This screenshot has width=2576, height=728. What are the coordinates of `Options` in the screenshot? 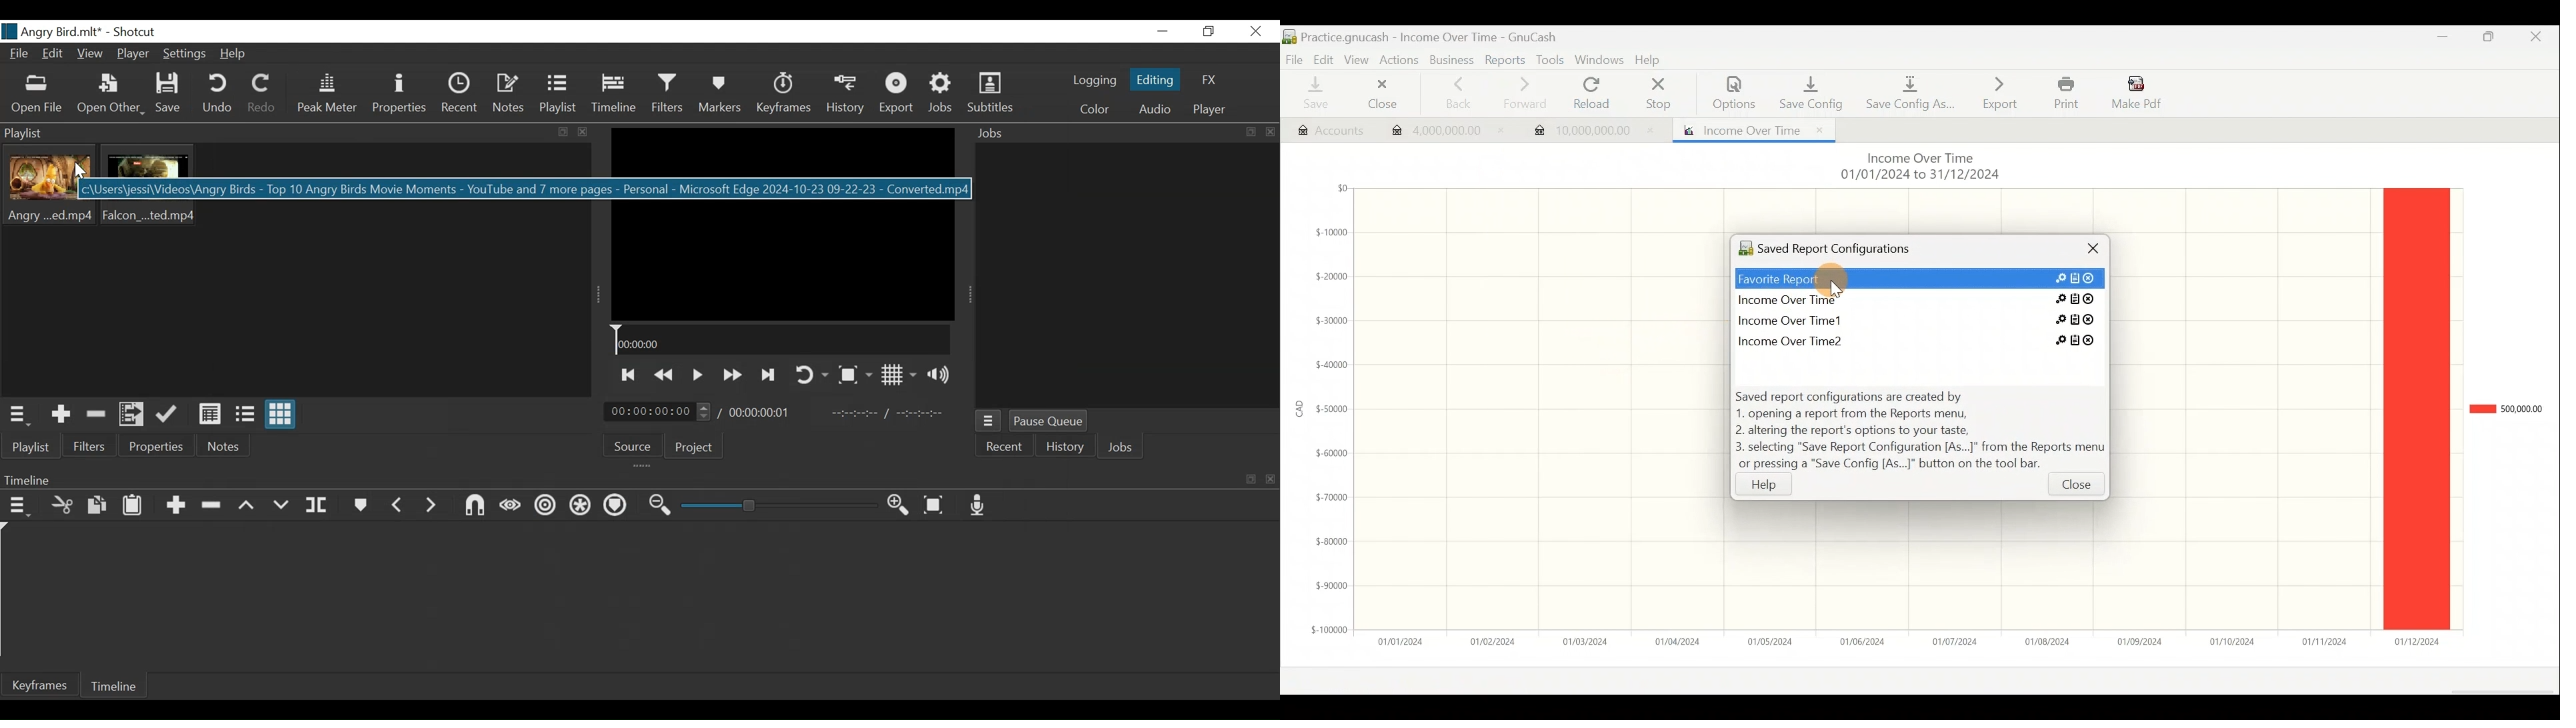 It's located at (1735, 93).